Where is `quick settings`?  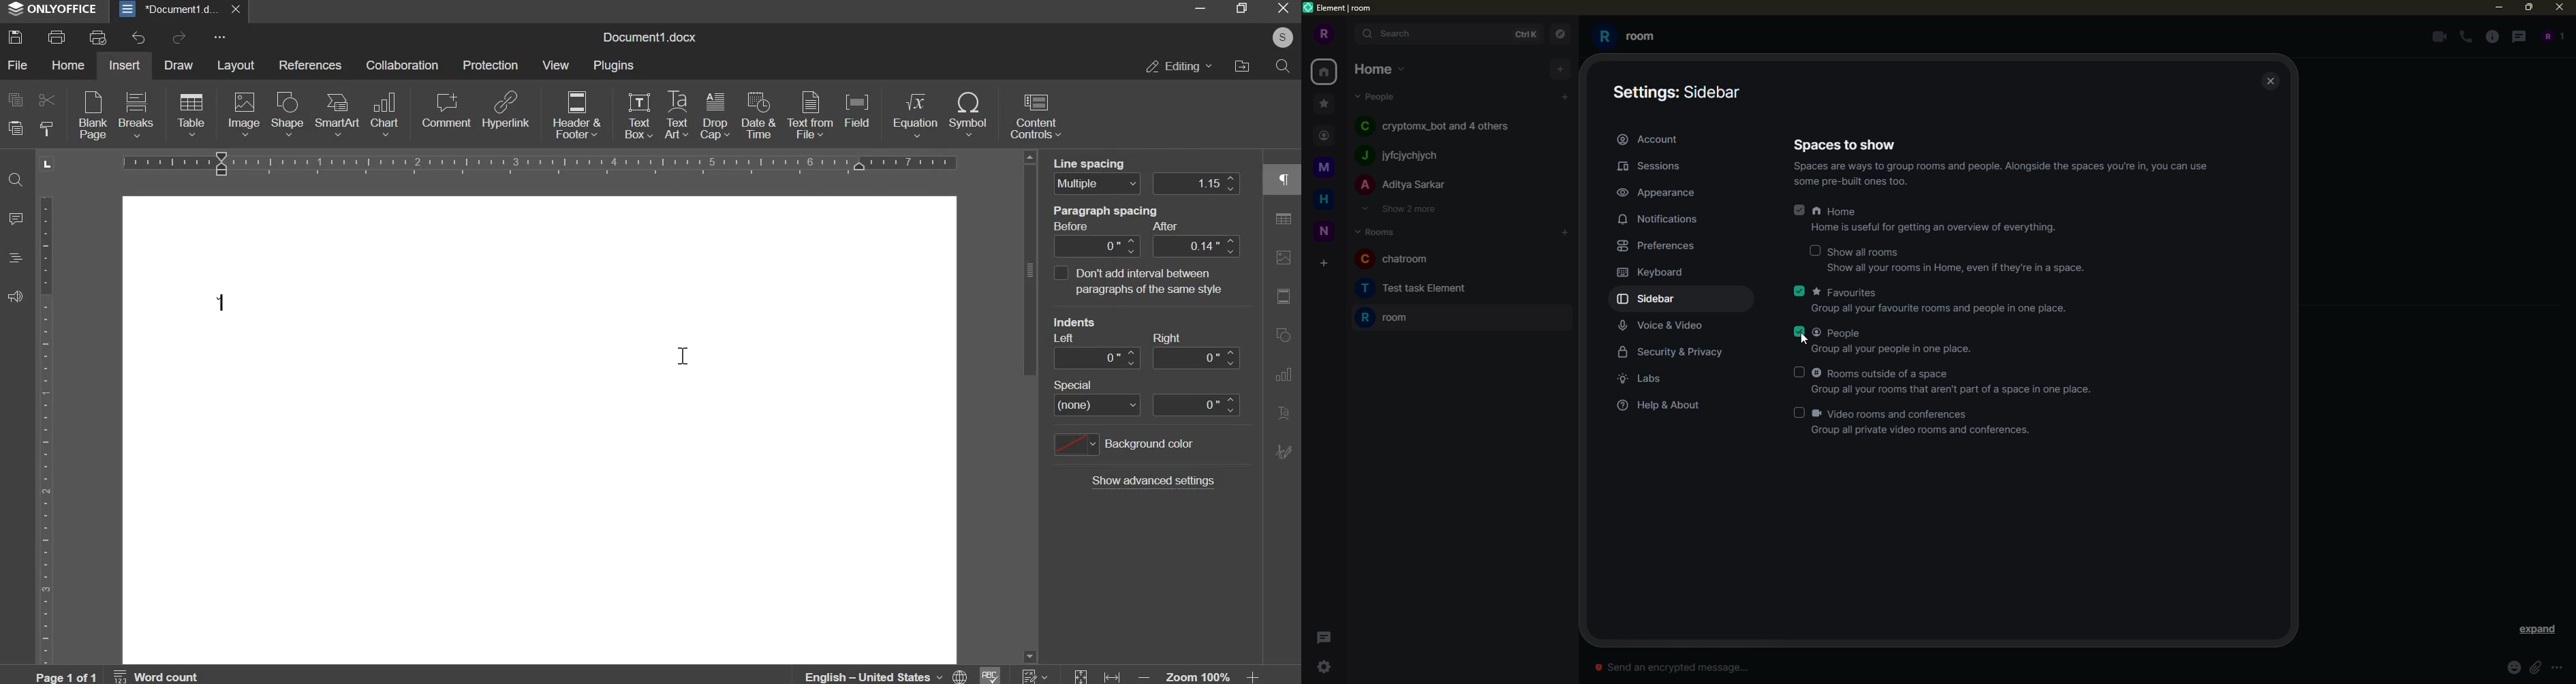
quick settings is located at coordinates (1326, 667).